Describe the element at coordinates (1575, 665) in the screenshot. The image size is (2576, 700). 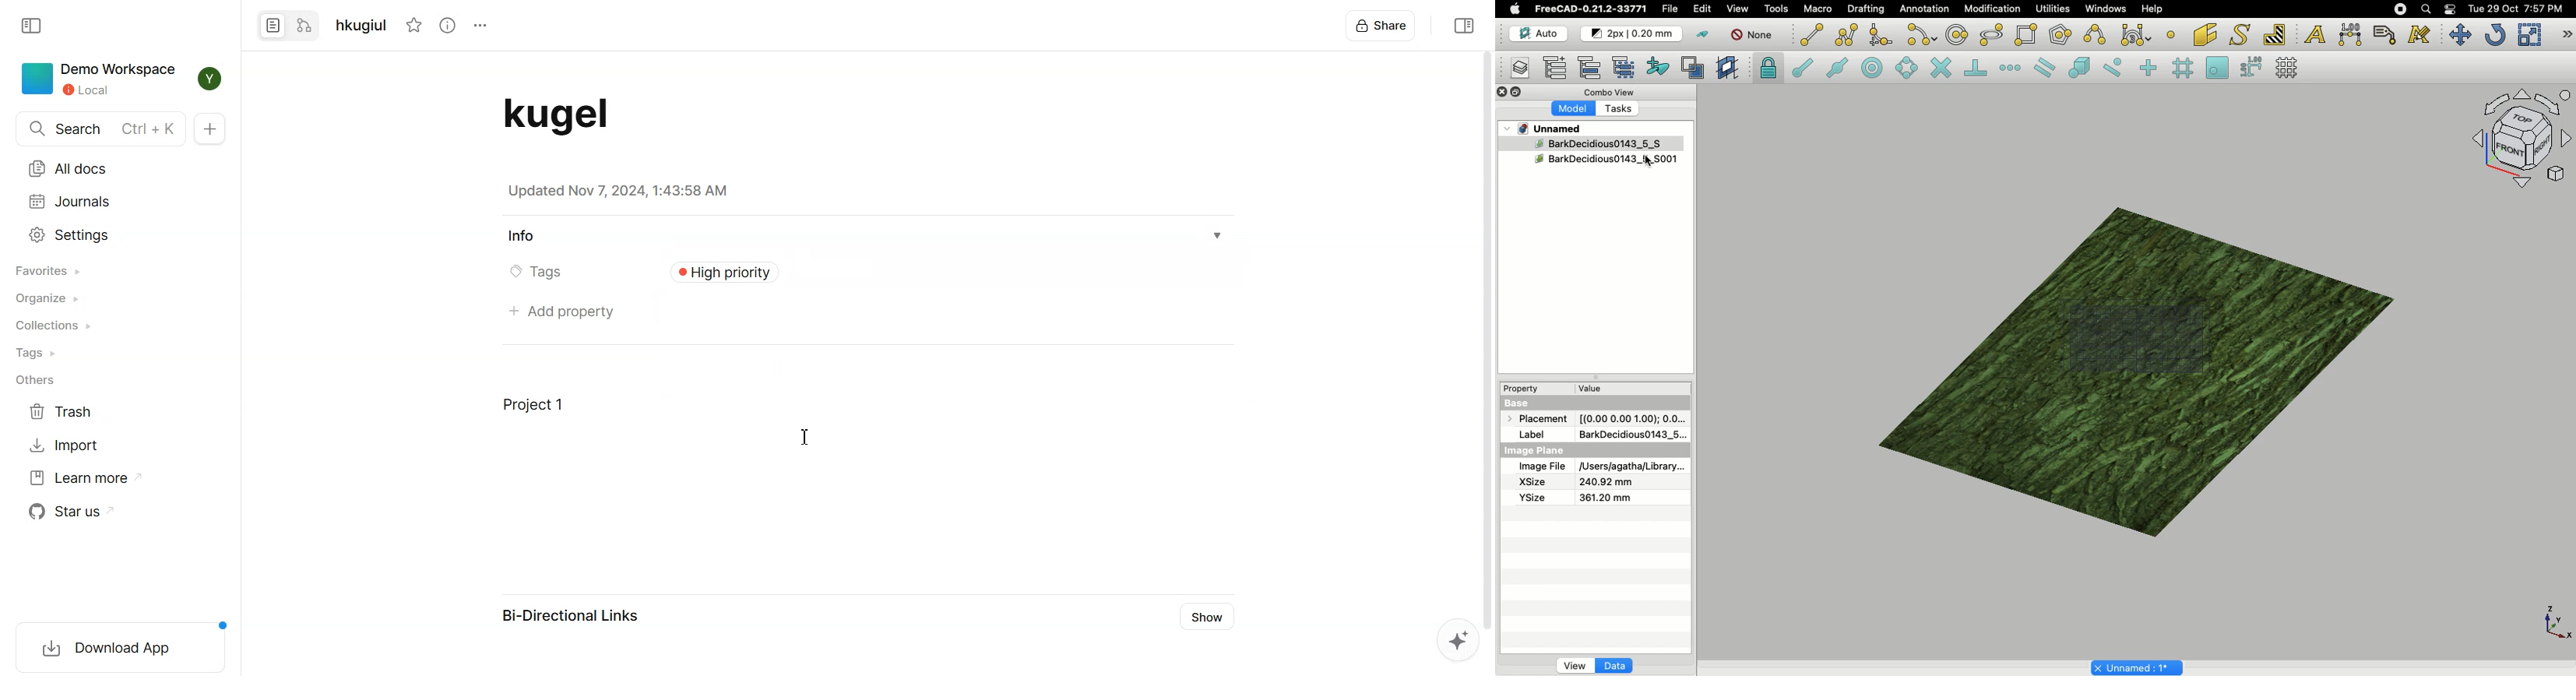
I see `View` at that location.